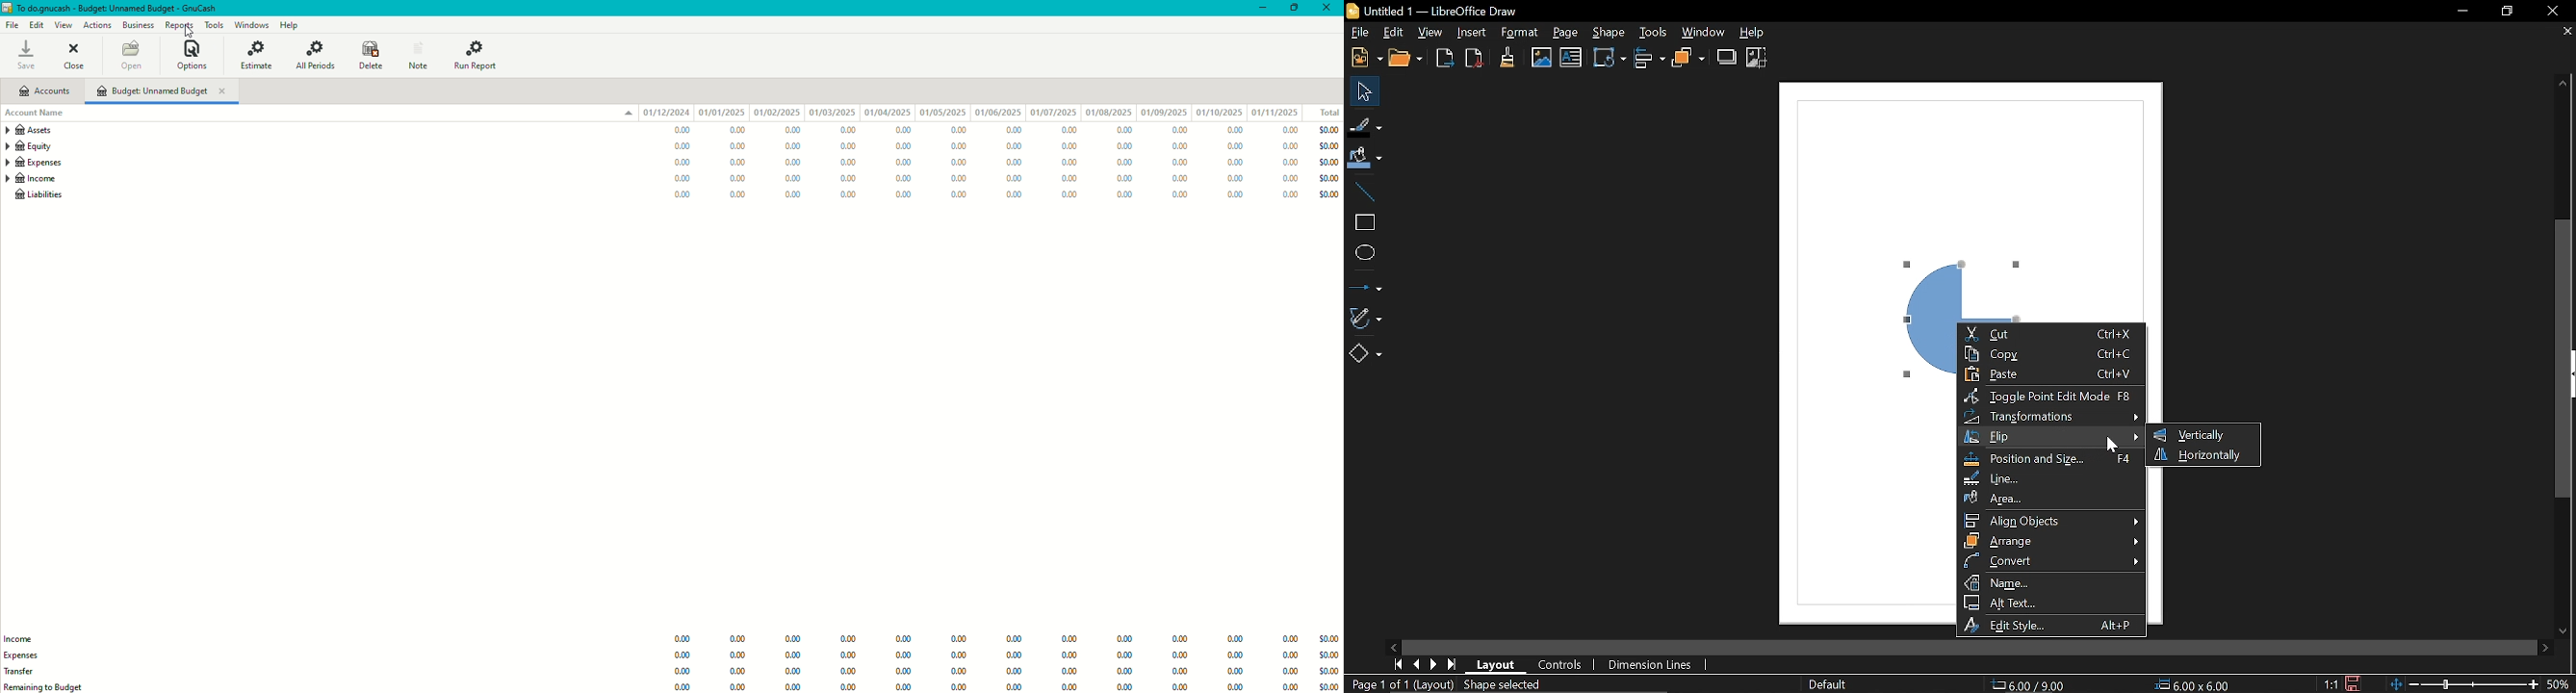  Describe the element at coordinates (318, 56) in the screenshot. I see `All Periods` at that location.